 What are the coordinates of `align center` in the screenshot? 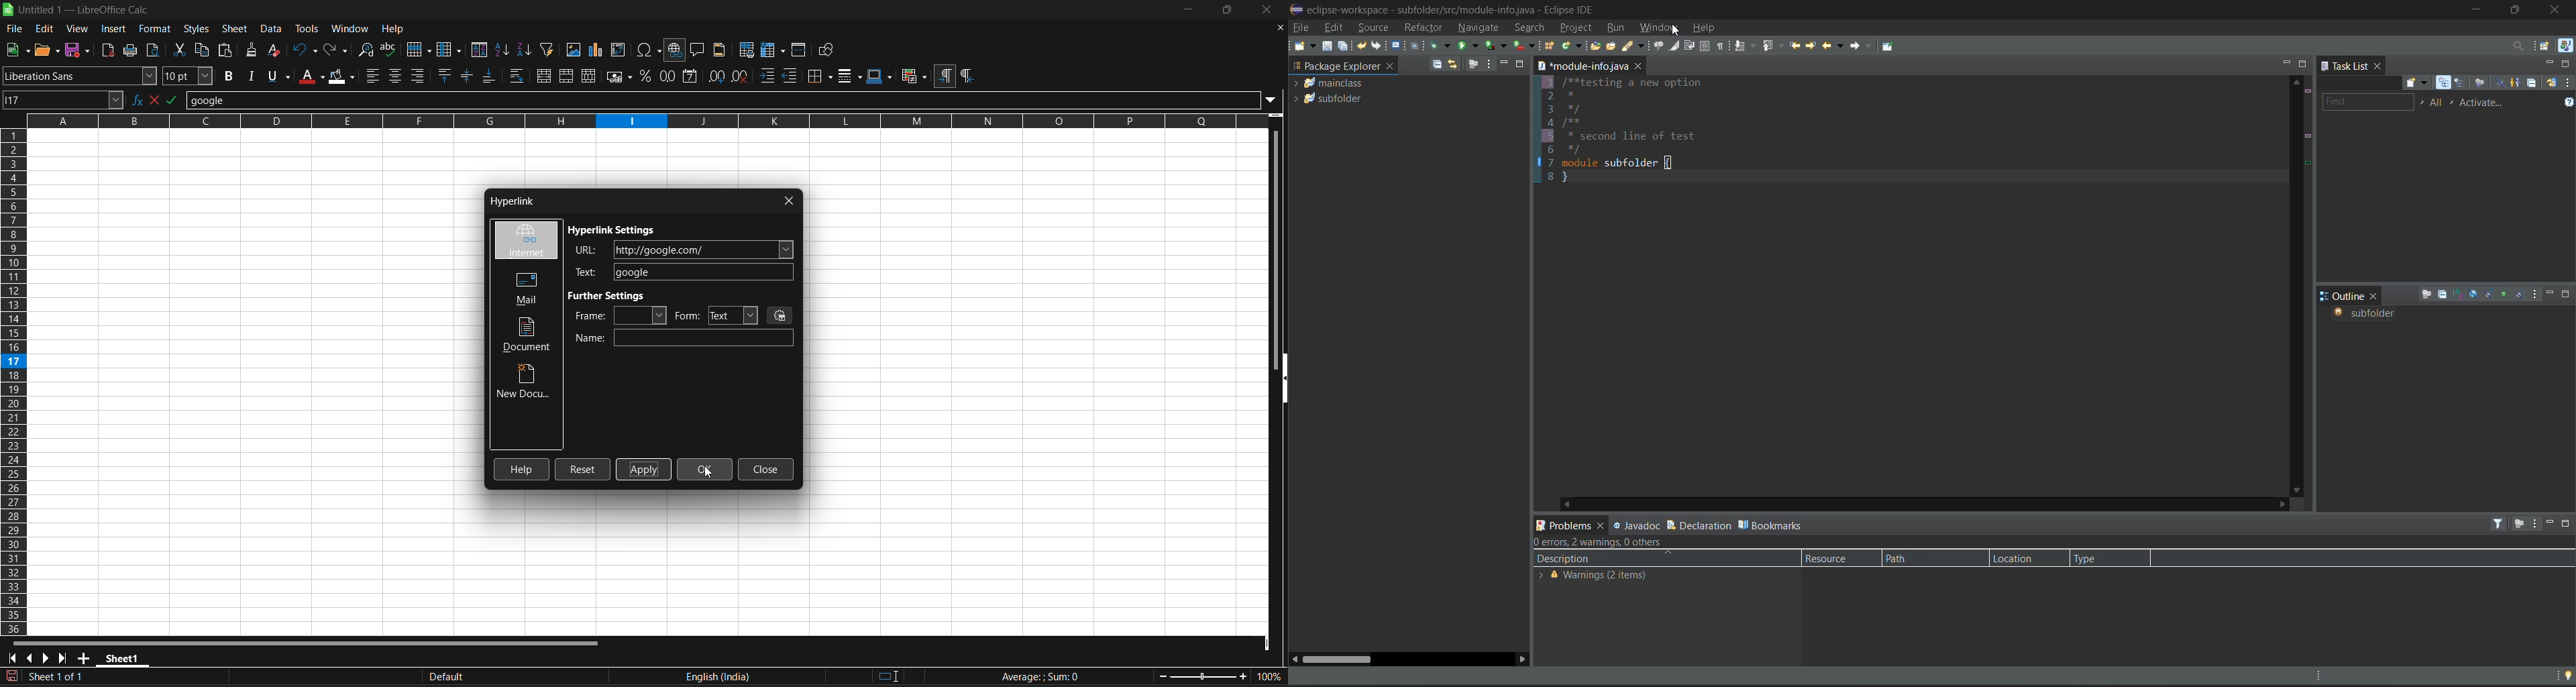 It's located at (396, 76).